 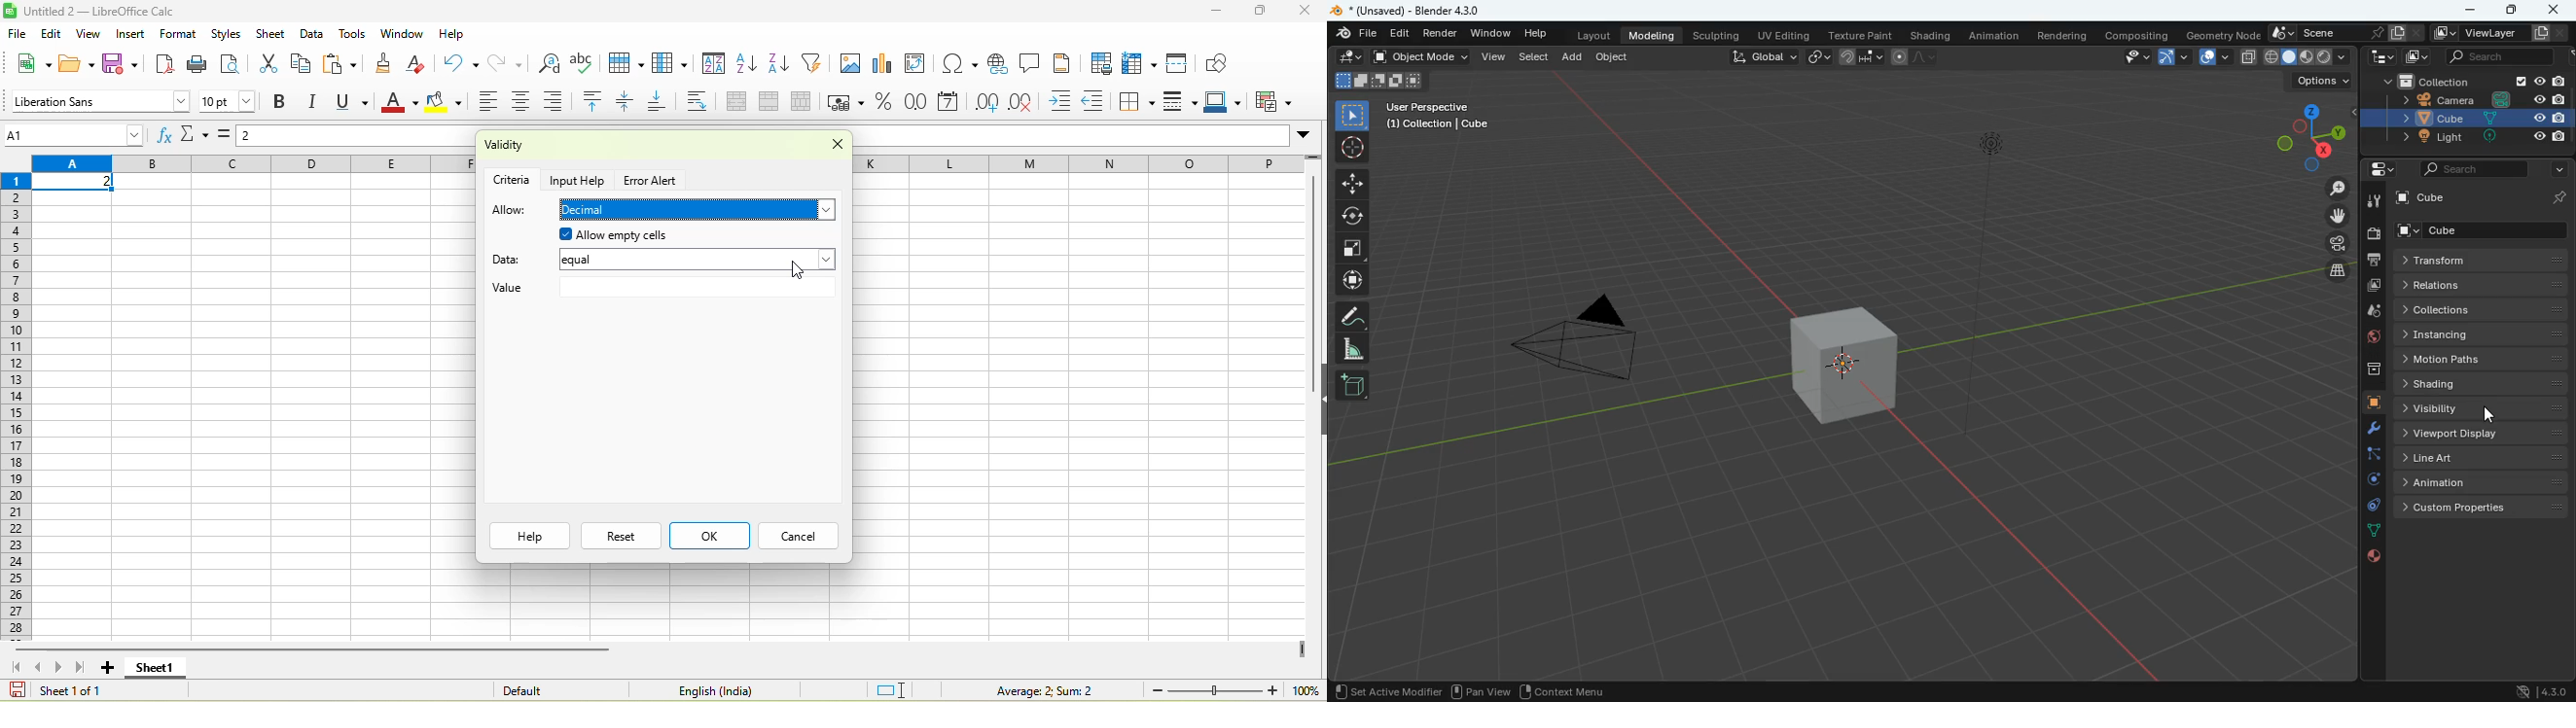 I want to click on scene, so click(x=2327, y=33).